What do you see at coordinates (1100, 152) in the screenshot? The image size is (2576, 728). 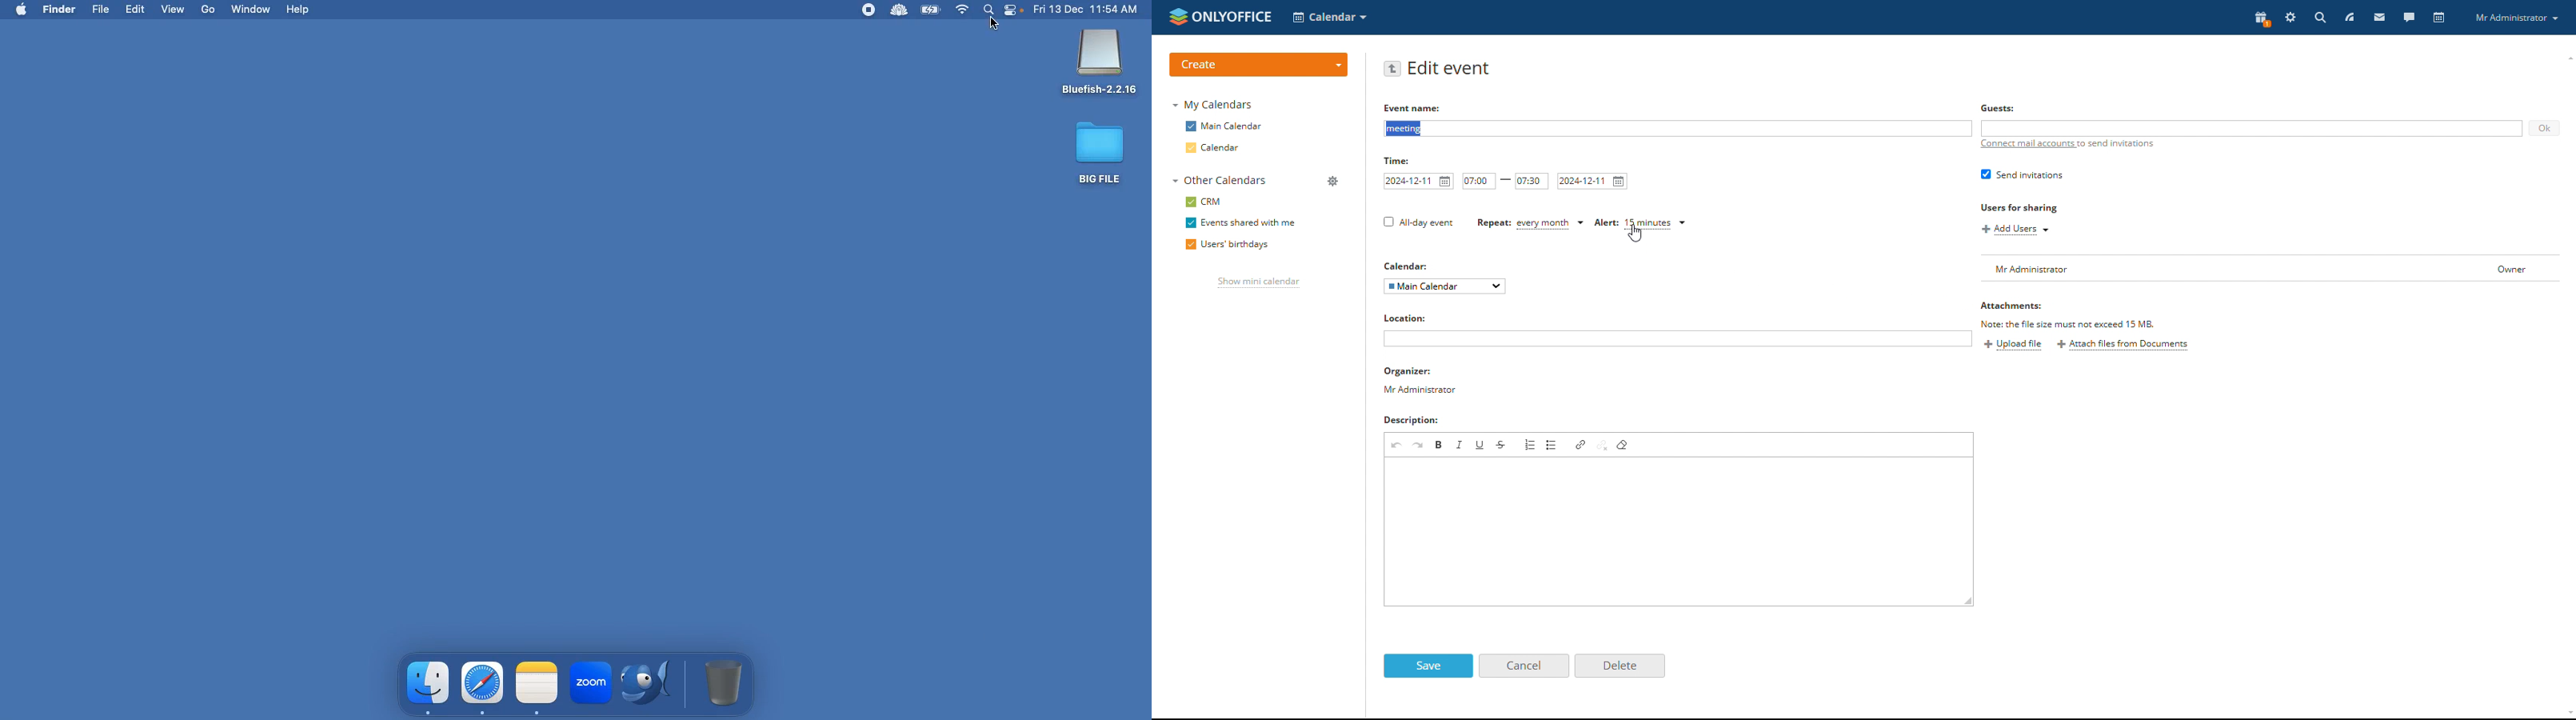 I see `Big file` at bounding box center [1100, 152].